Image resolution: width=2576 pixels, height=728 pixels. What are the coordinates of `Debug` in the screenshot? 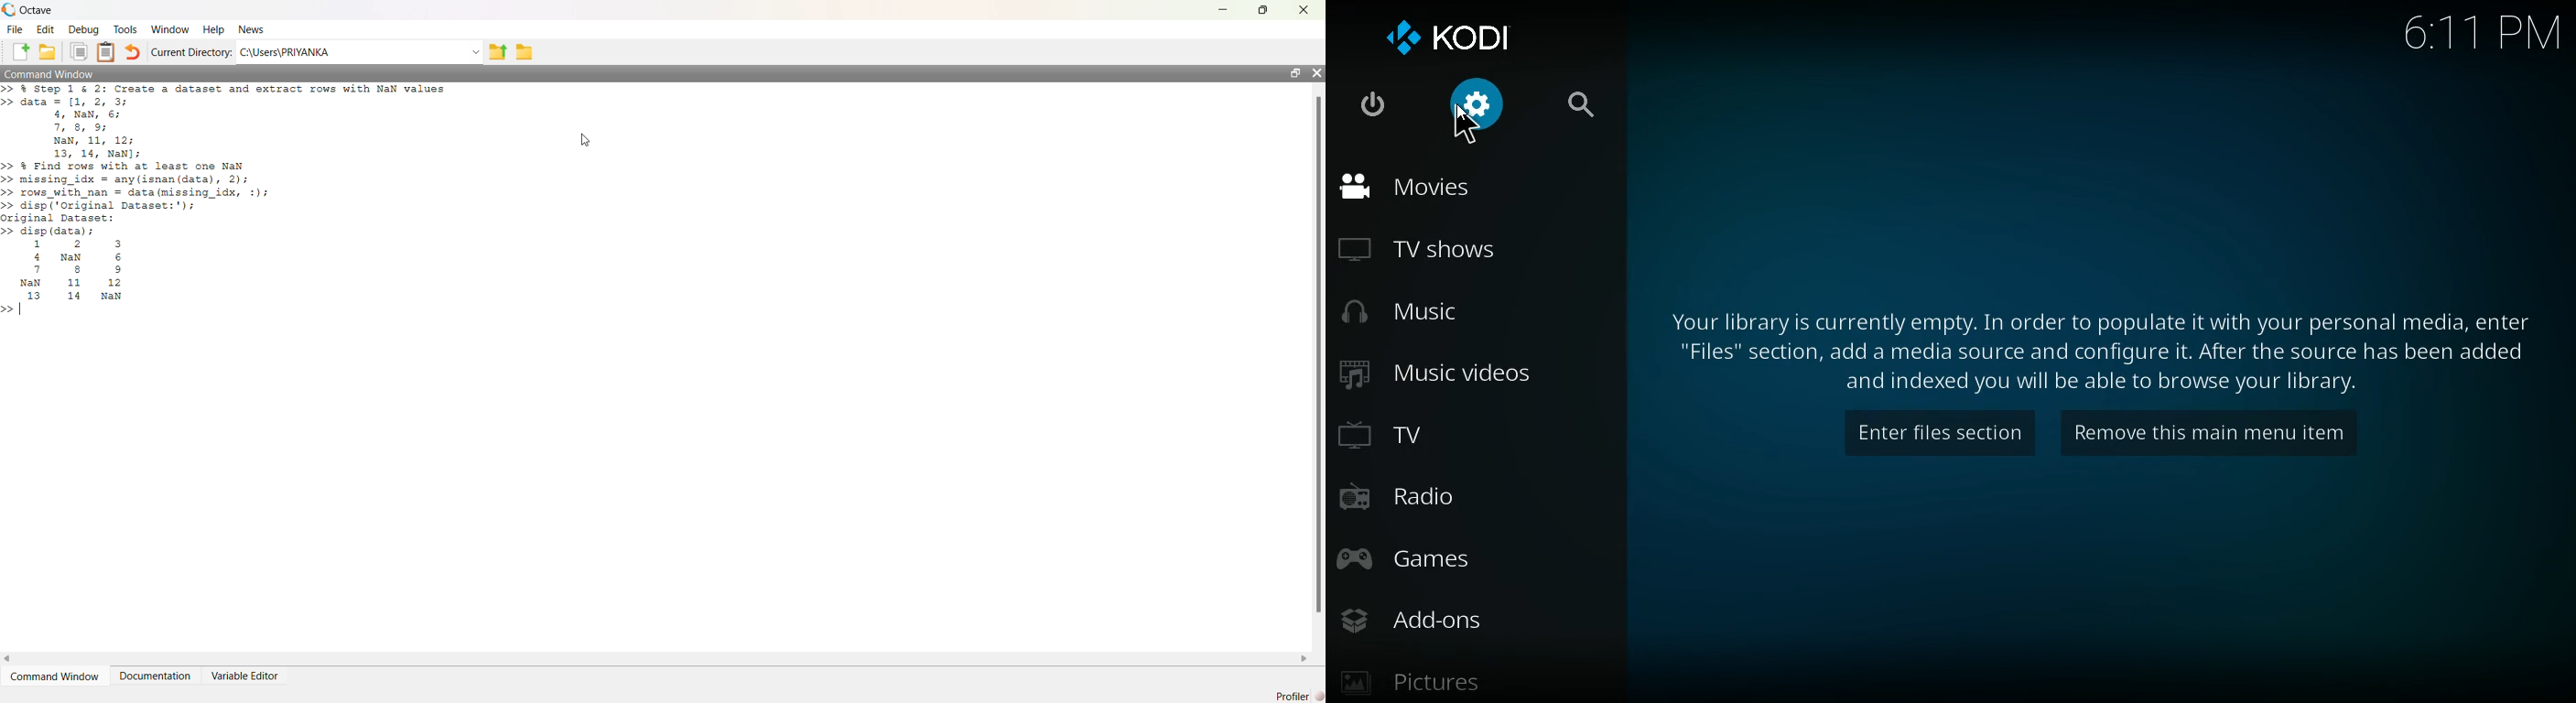 It's located at (84, 30).